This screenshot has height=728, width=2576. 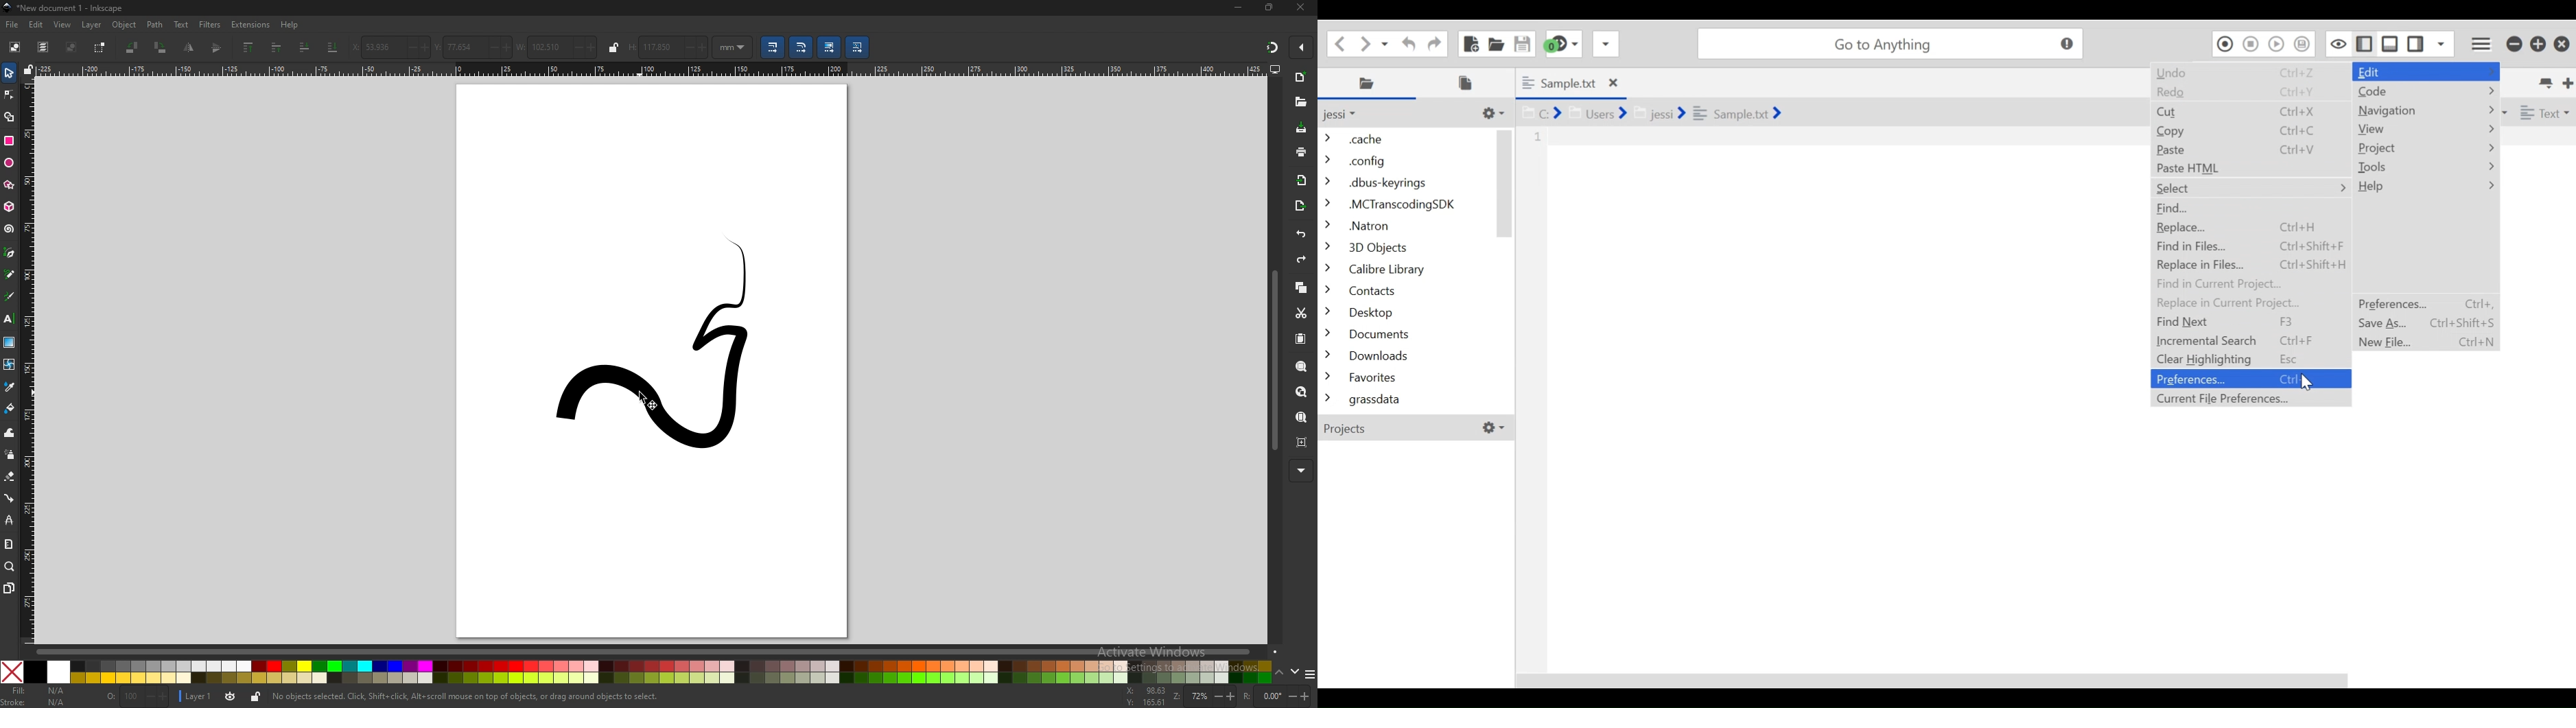 I want to click on snapping, so click(x=1271, y=47).